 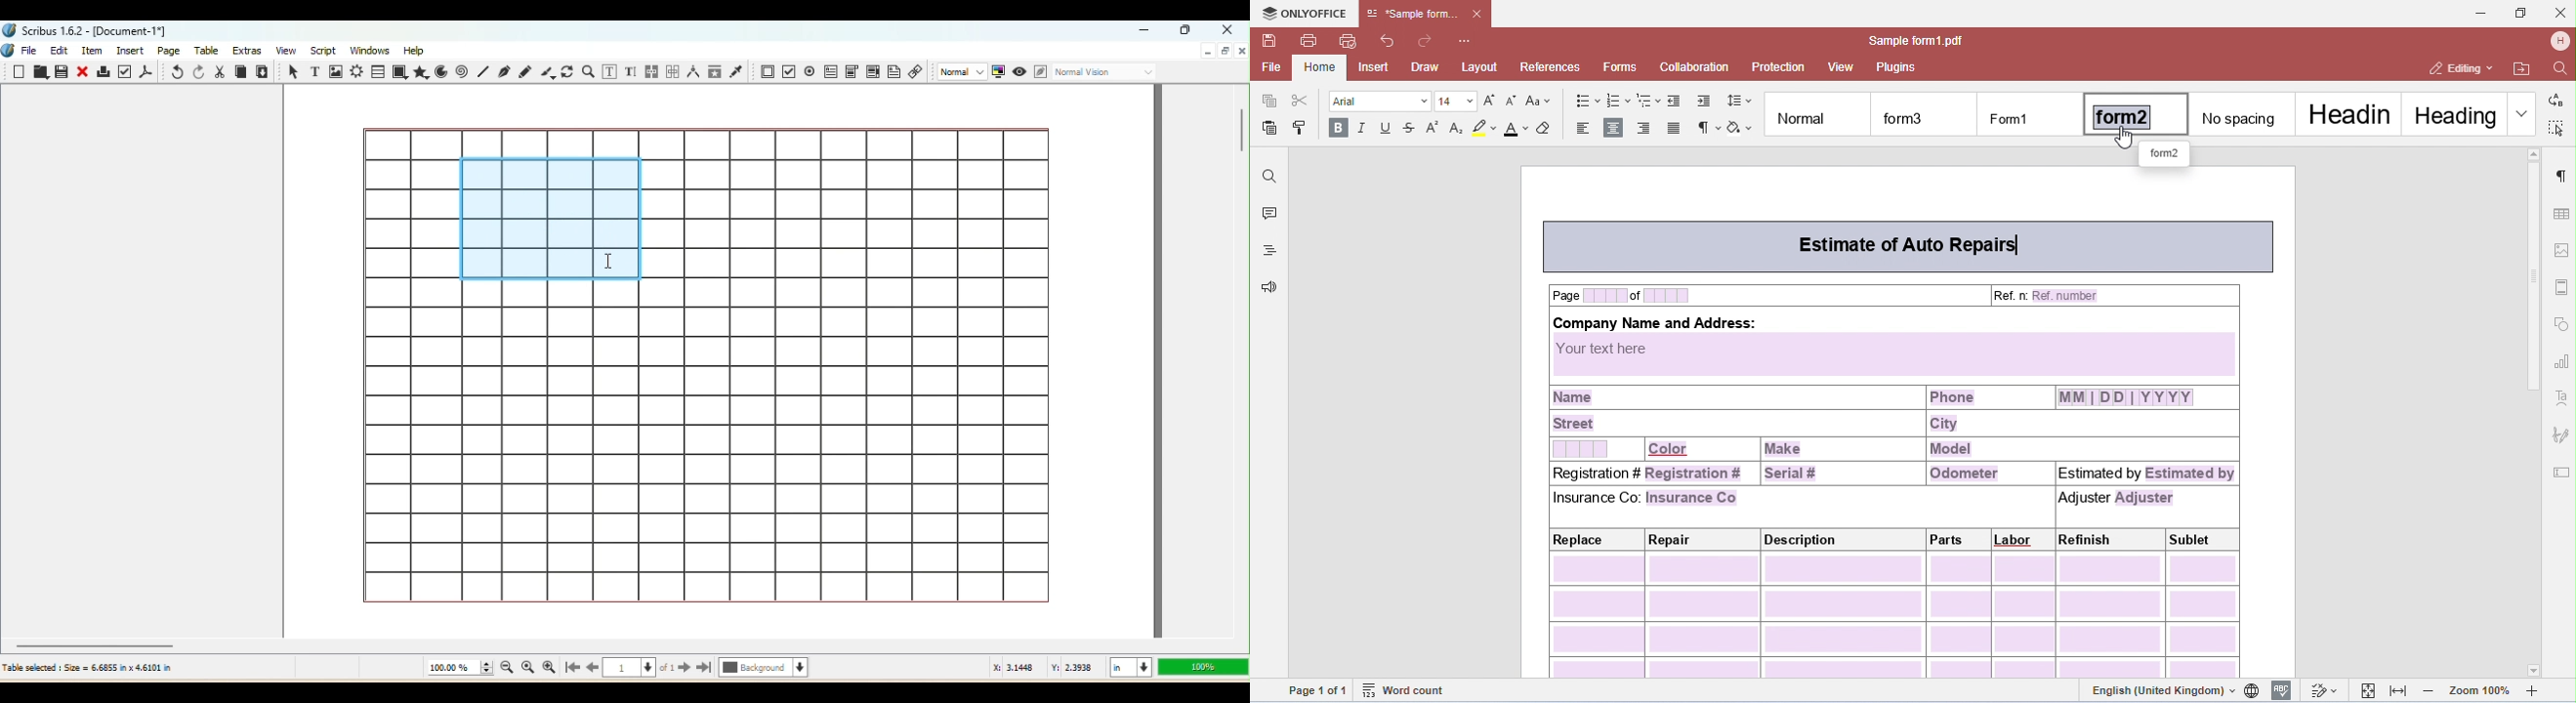 What do you see at coordinates (738, 72) in the screenshot?
I see `Eye dropper` at bounding box center [738, 72].